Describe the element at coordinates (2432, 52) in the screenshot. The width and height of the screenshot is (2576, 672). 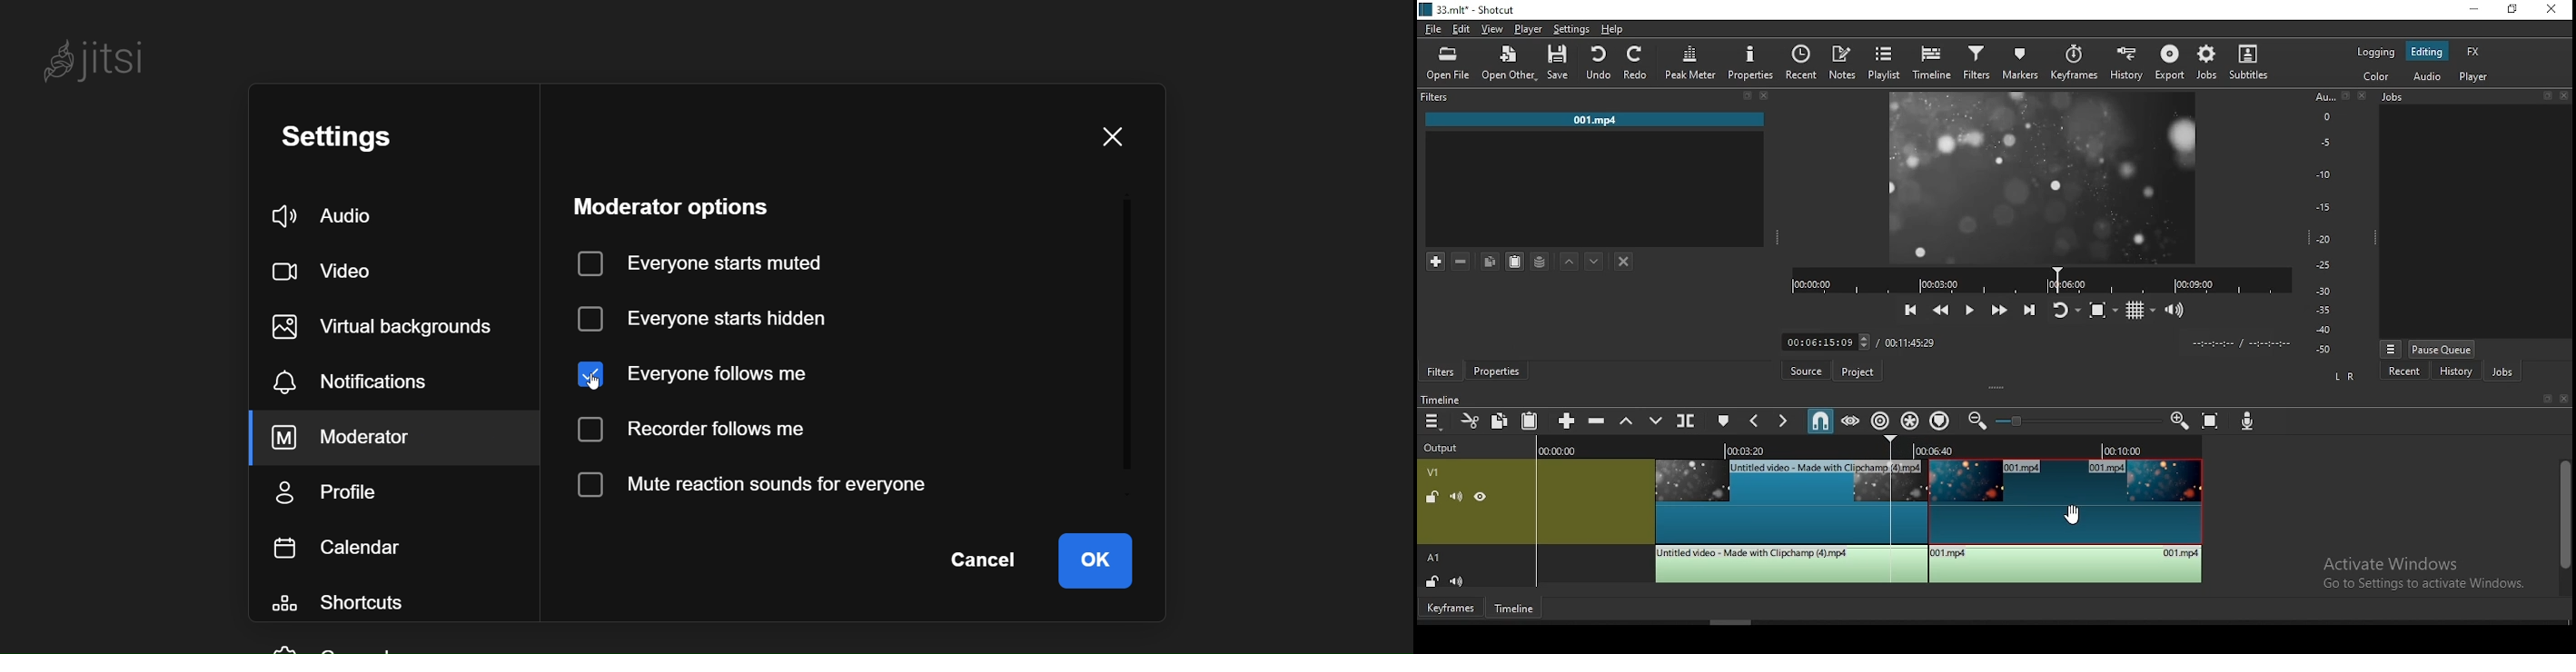
I see `editing` at that location.